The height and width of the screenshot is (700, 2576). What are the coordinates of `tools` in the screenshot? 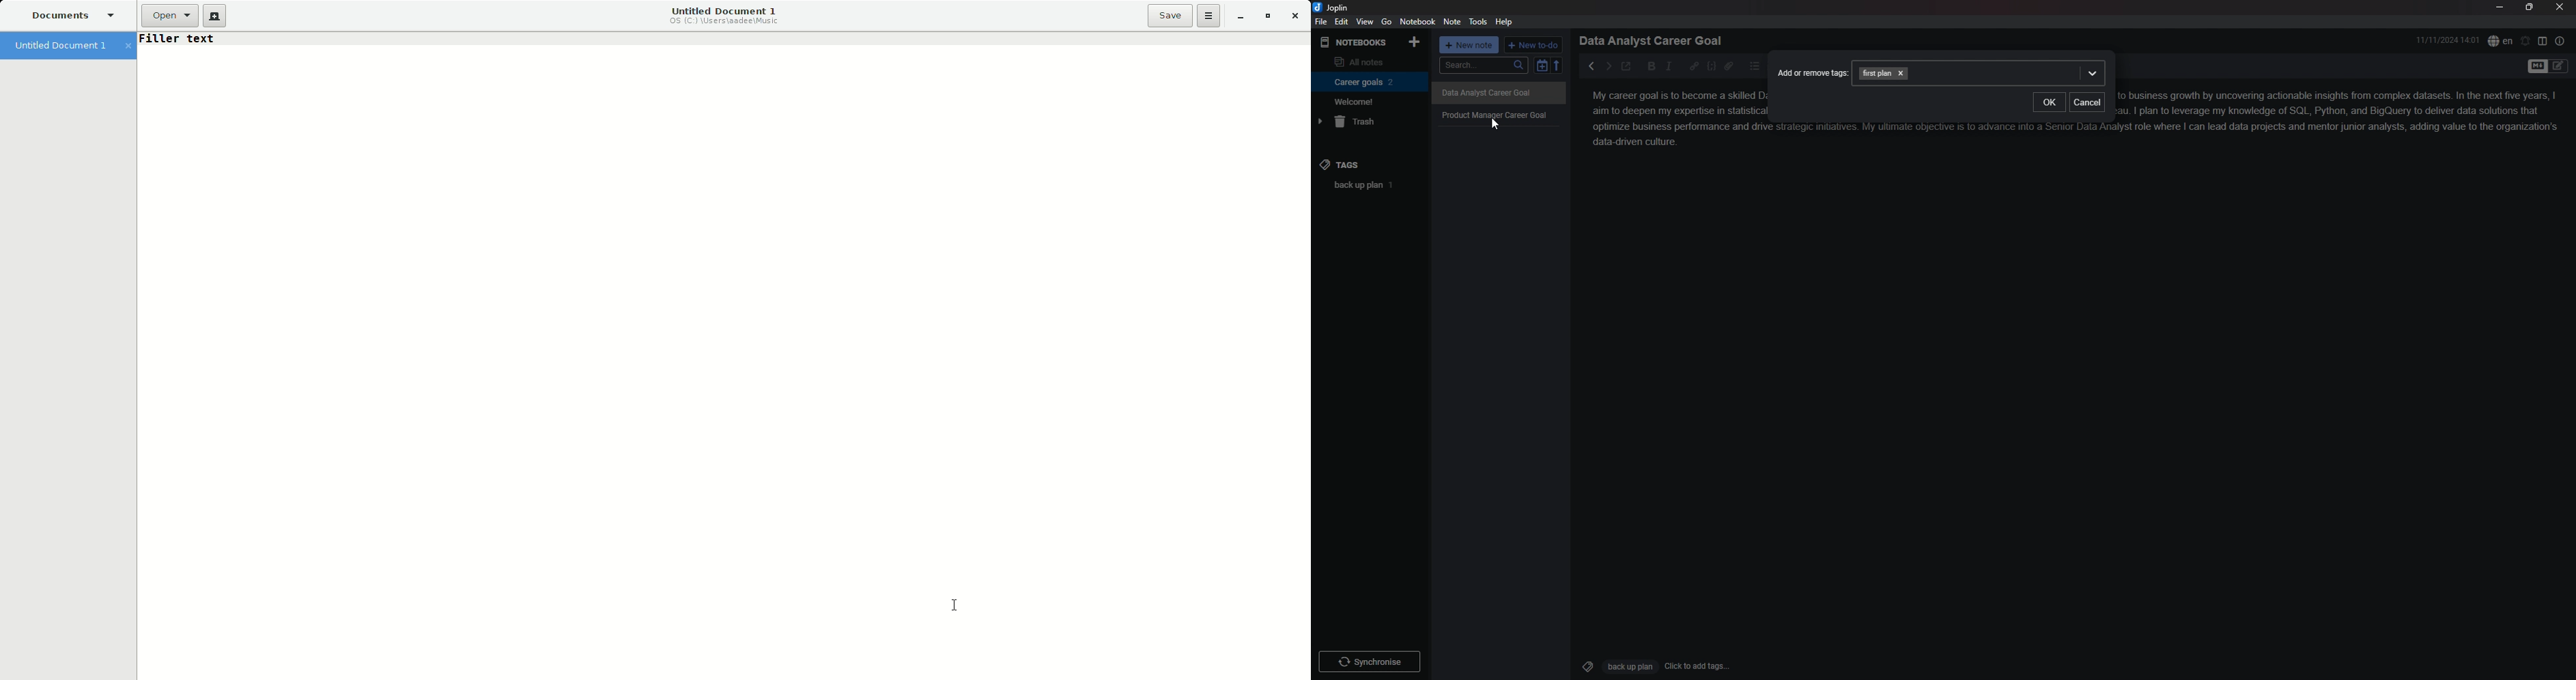 It's located at (1478, 22).